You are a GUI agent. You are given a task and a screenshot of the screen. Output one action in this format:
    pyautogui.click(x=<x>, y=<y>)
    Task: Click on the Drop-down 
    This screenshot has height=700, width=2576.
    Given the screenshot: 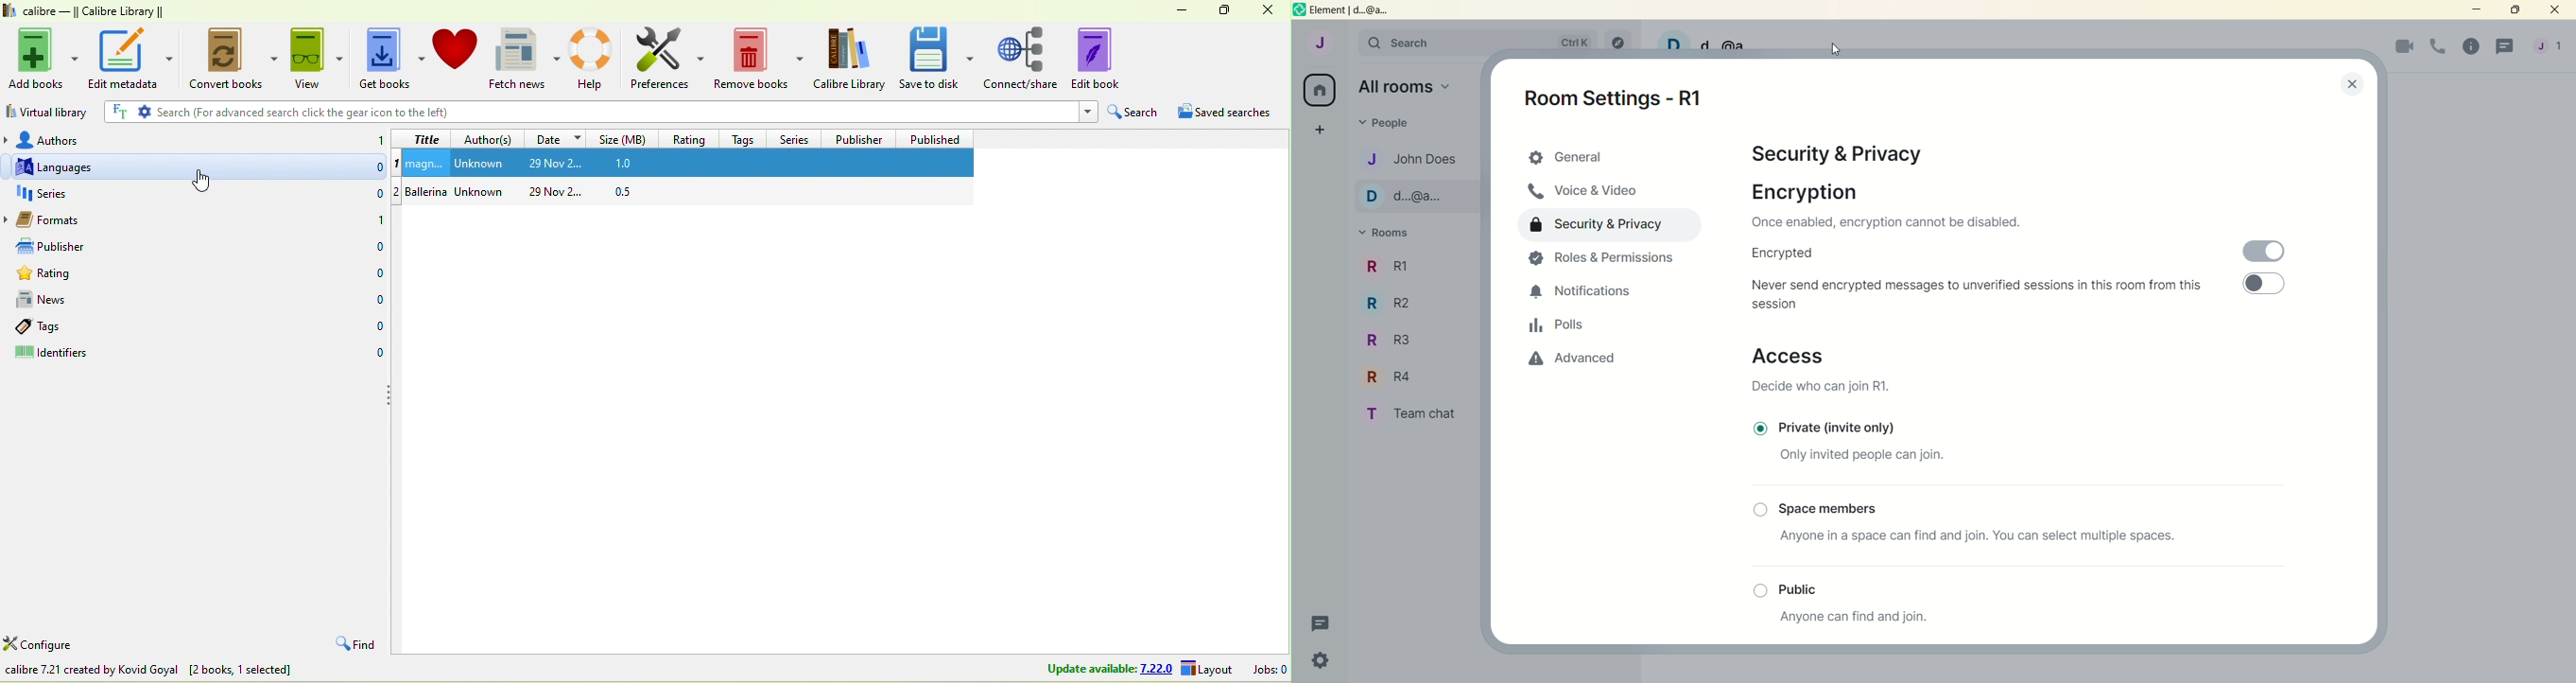 What is the action you would take?
    pyautogui.click(x=1086, y=113)
    